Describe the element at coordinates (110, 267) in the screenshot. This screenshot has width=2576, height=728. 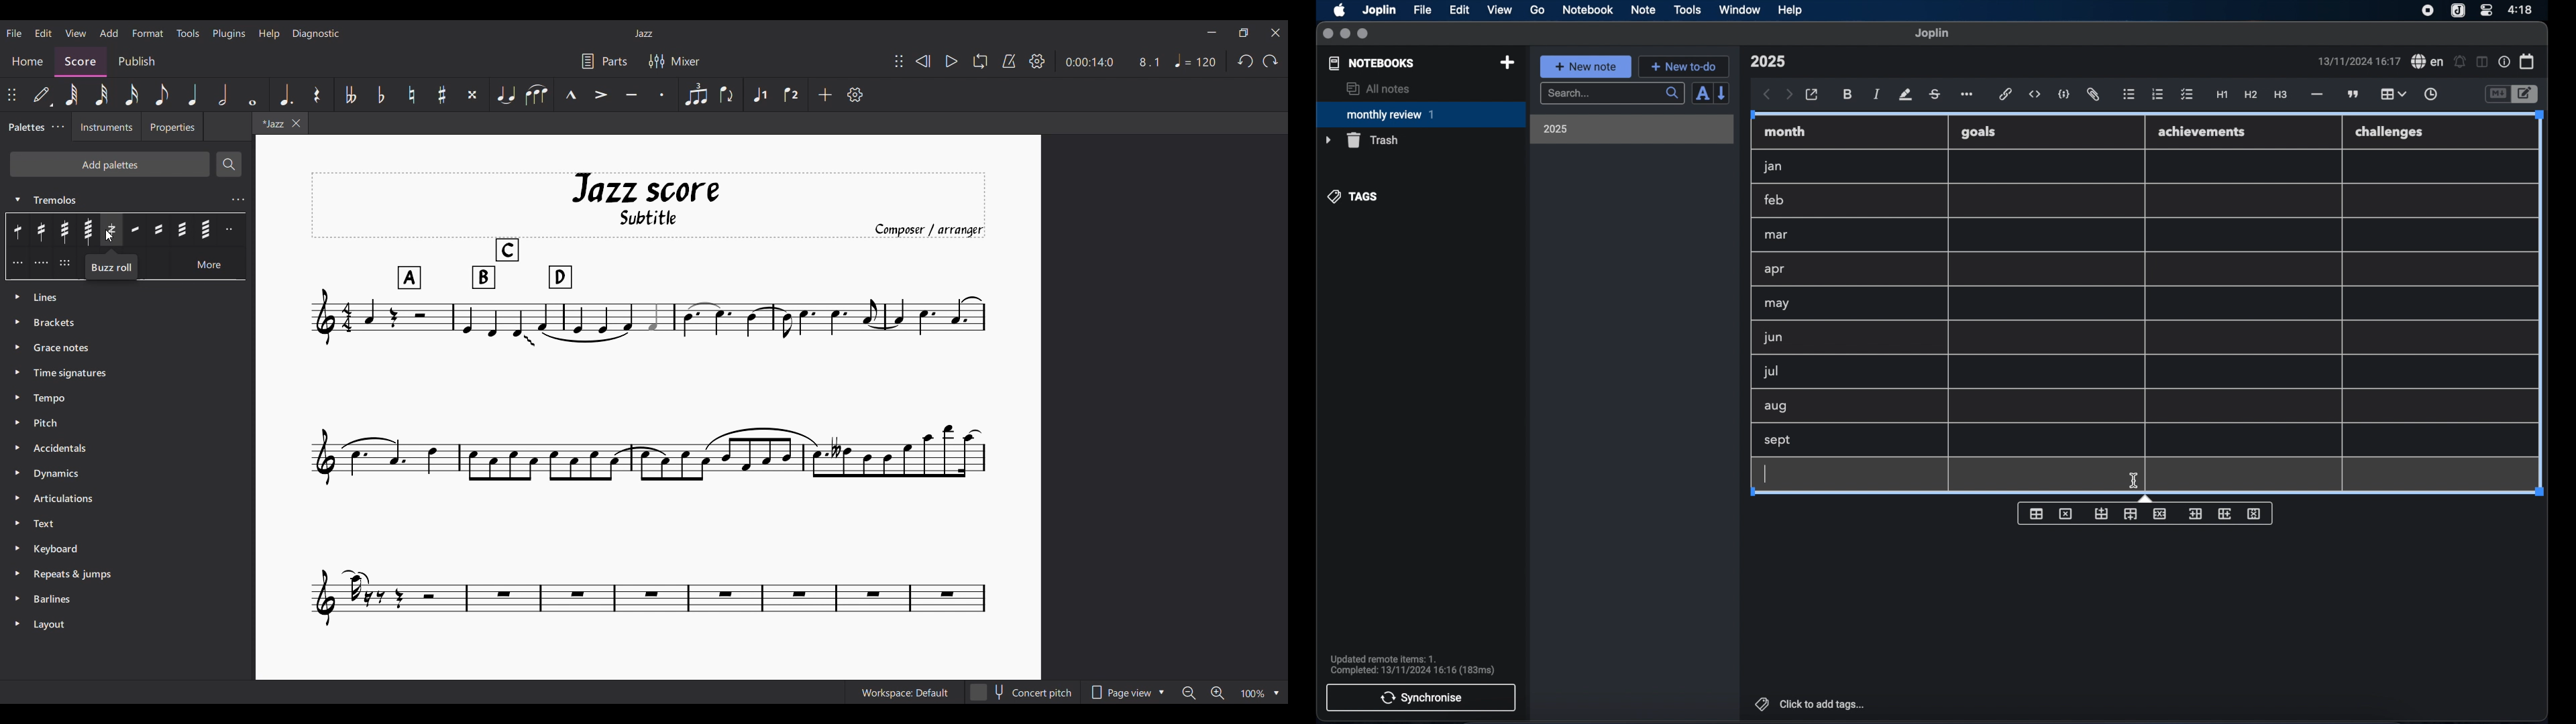
I see `Buzz roll` at that location.